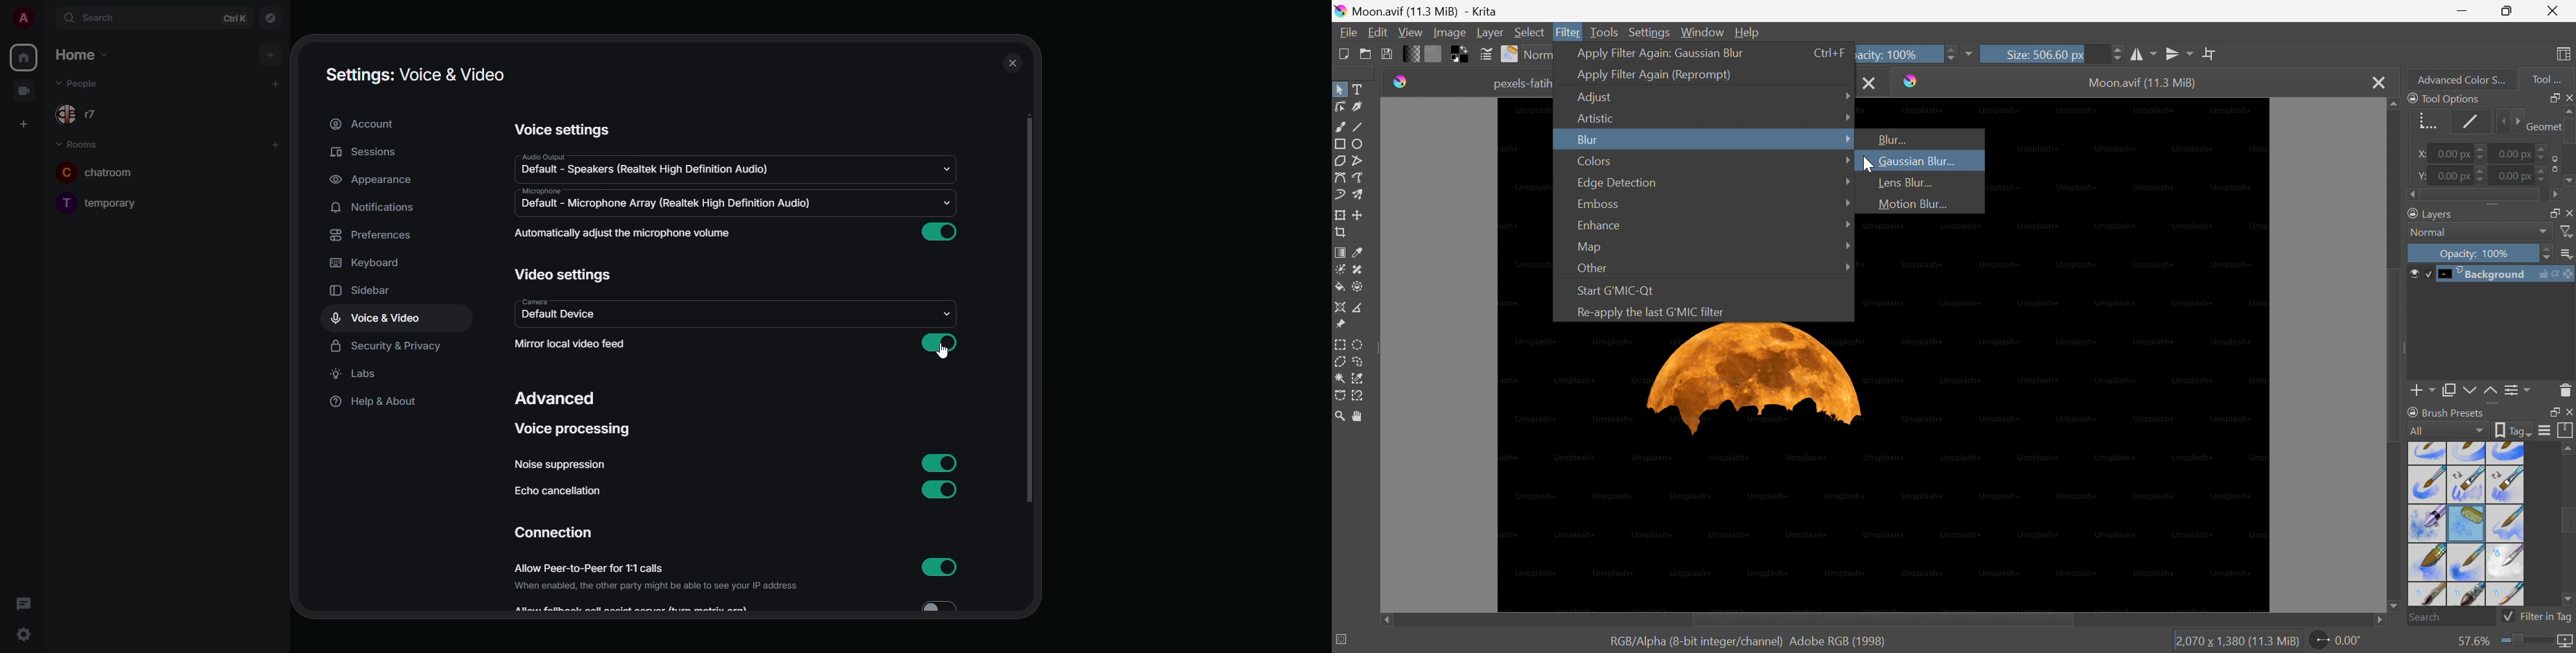 Image resolution: width=2576 pixels, height=672 pixels. What do you see at coordinates (46, 18) in the screenshot?
I see `expand` at bounding box center [46, 18].